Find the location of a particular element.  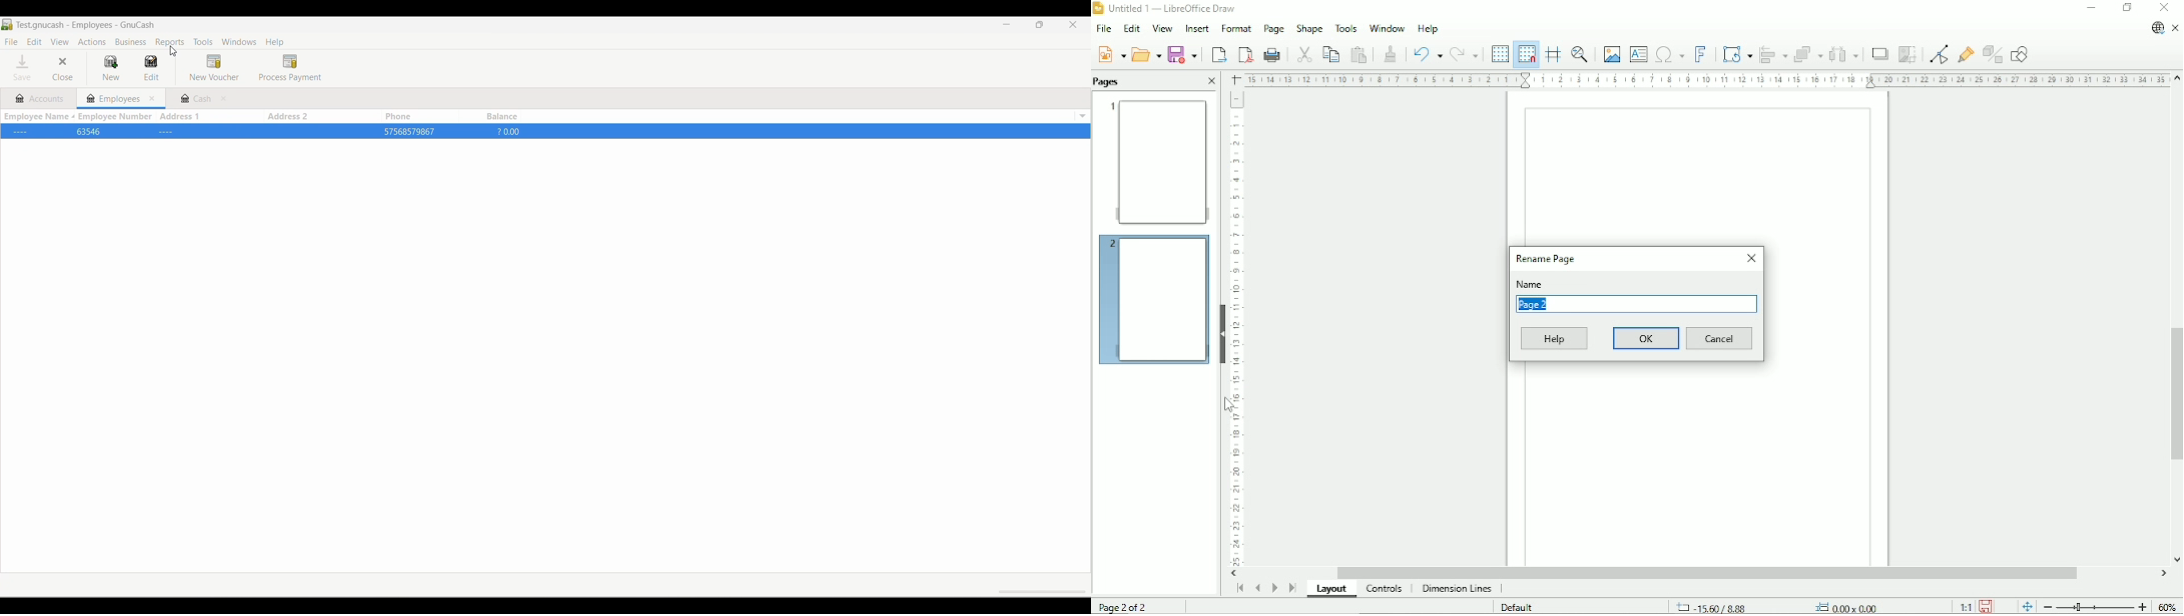

Zoom factor is located at coordinates (2168, 606).